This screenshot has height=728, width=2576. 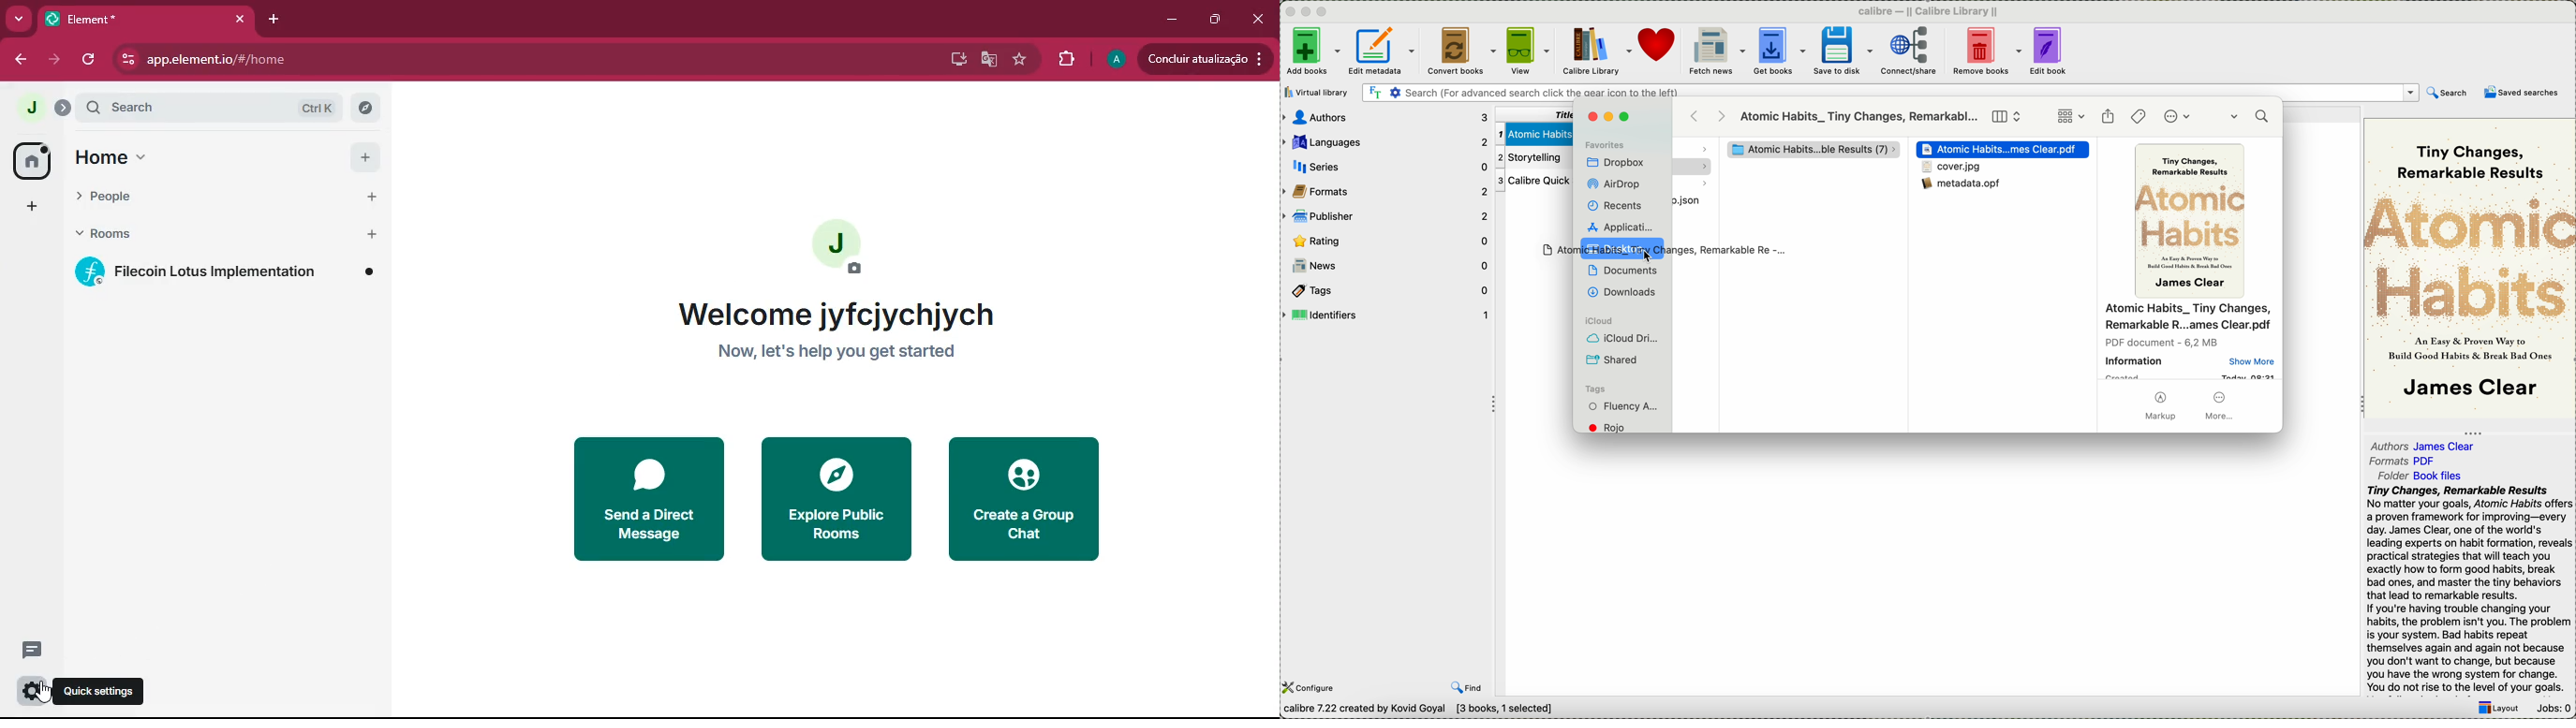 What do you see at coordinates (2405, 461) in the screenshot?
I see `formats` at bounding box center [2405, 461].